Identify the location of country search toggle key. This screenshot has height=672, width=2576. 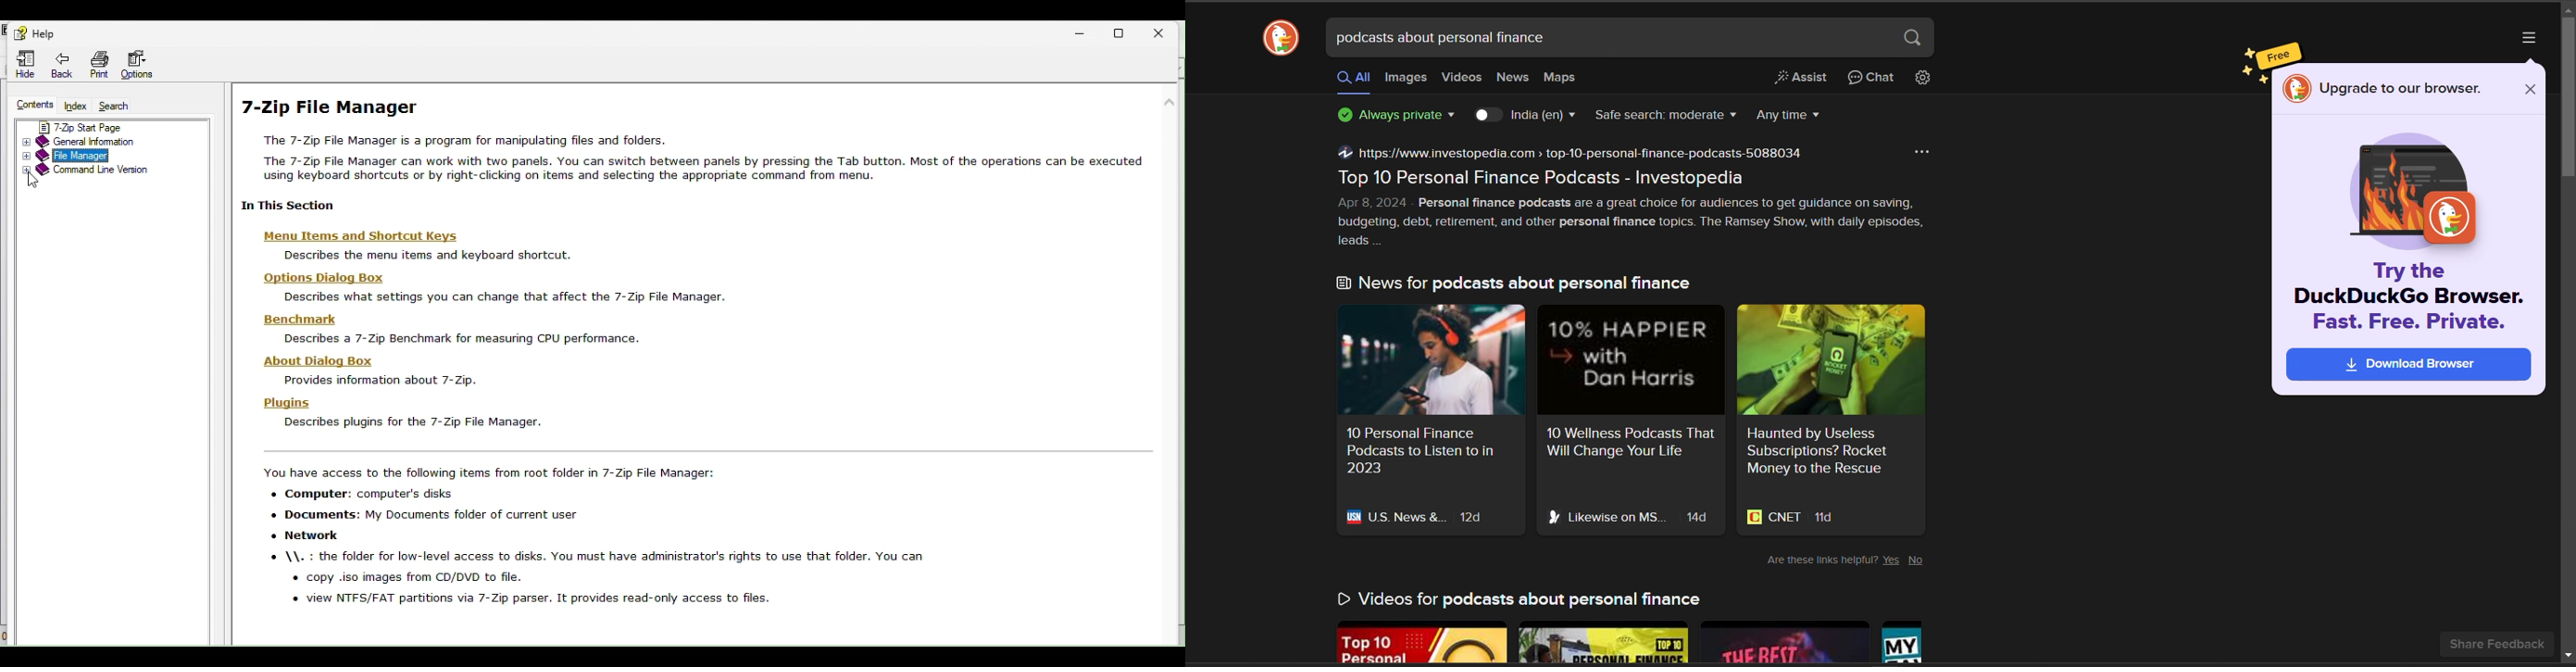
(1489, 116).